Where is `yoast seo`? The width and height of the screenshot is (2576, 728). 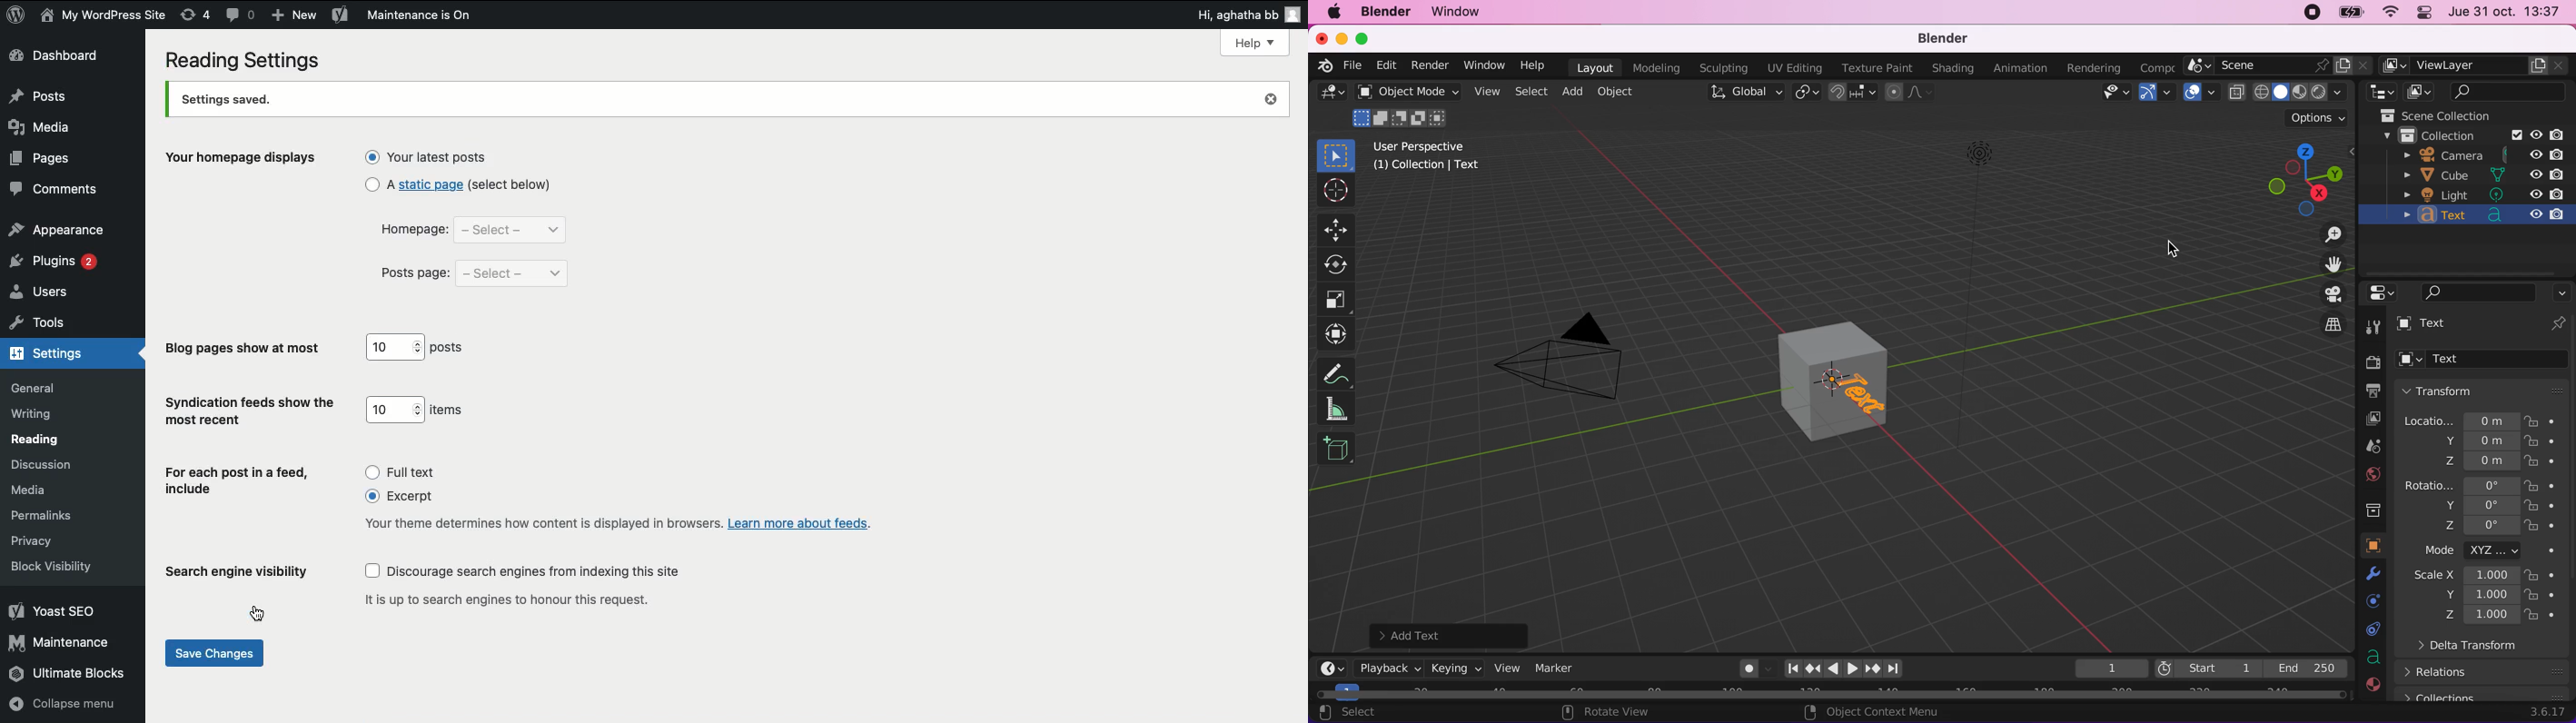 yoast seo is located at coordinates (340, 15).